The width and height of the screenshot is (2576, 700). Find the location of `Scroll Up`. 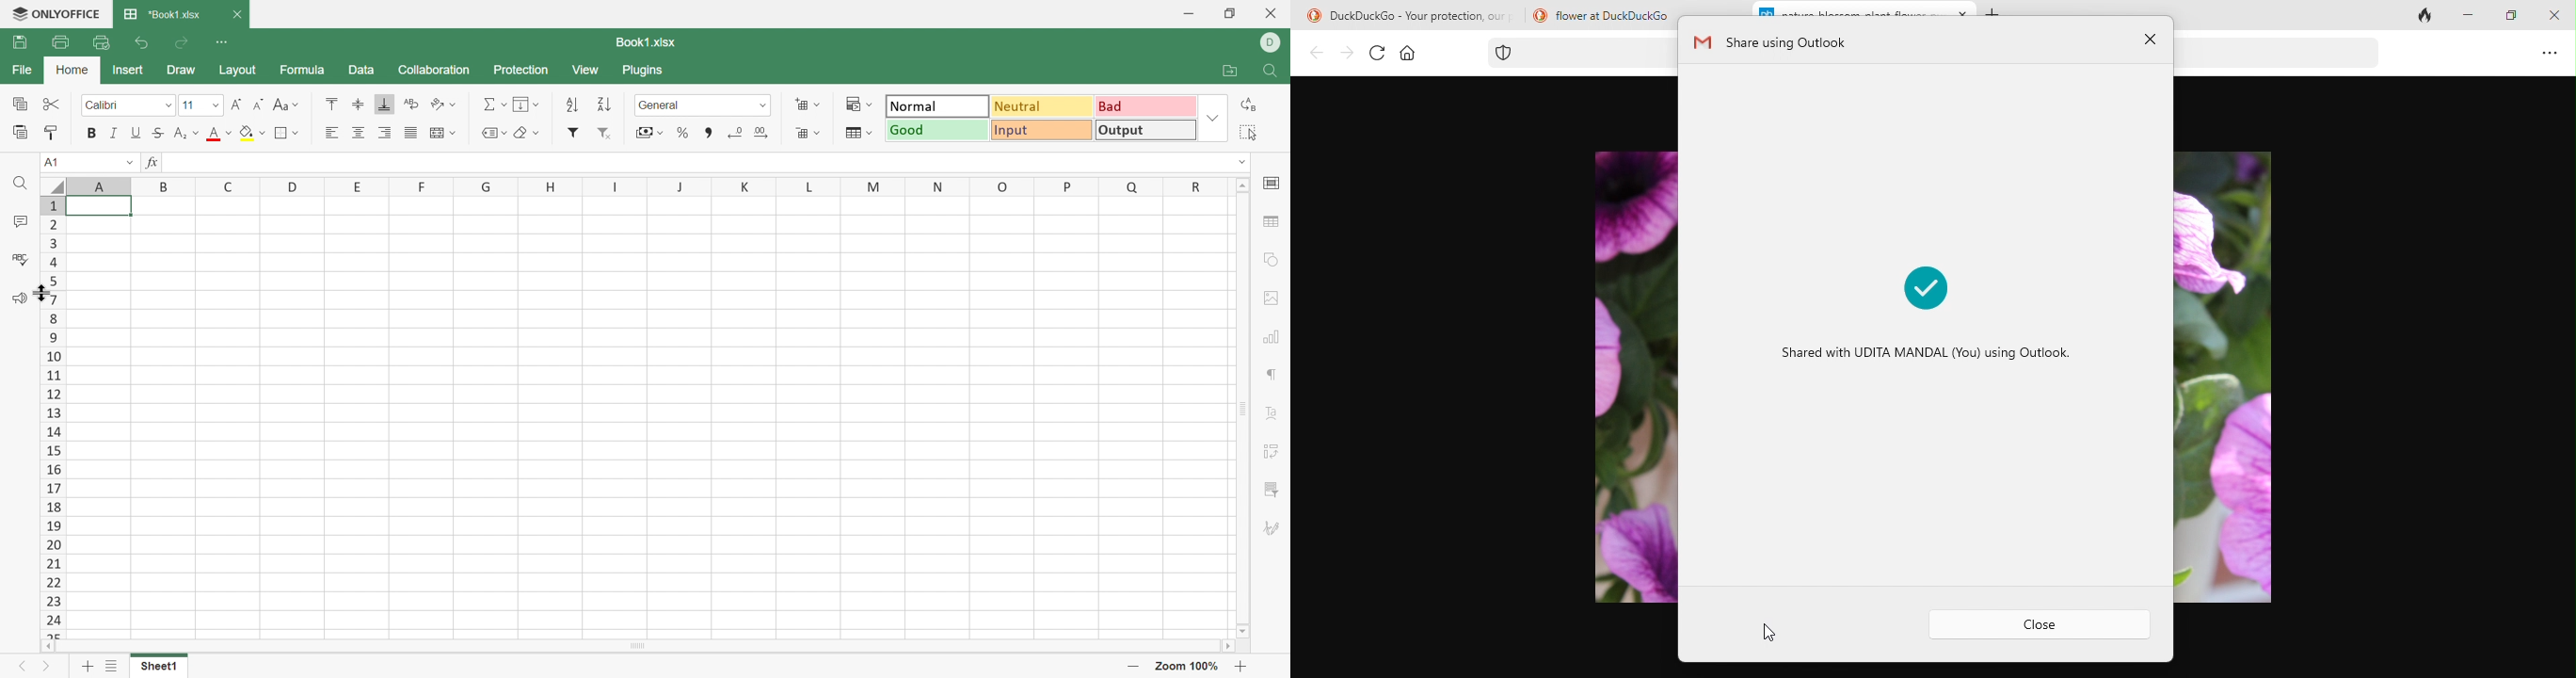

Scroll Up is located at coordinates (1241, 185).